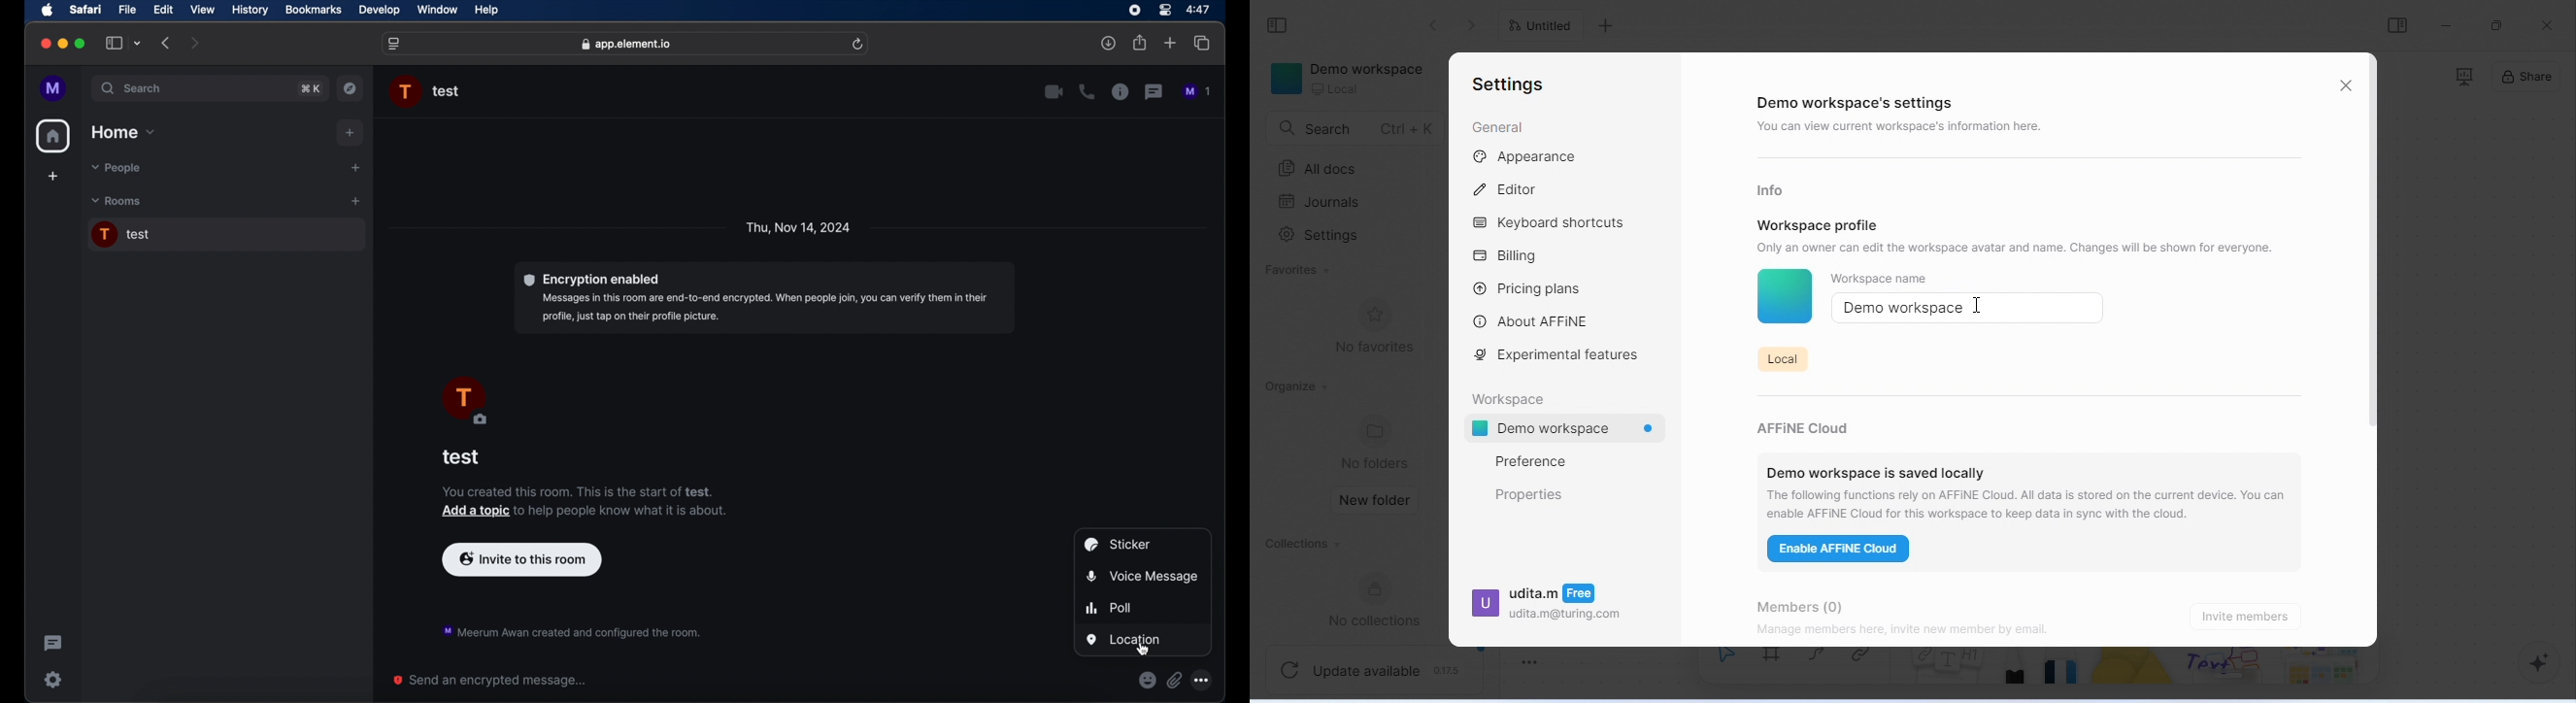 This screenshot has height=728, width=2576. What do you see at coordinates (52, 679) in the screenshot?
I see `settings` at bounding box center [52, 679].